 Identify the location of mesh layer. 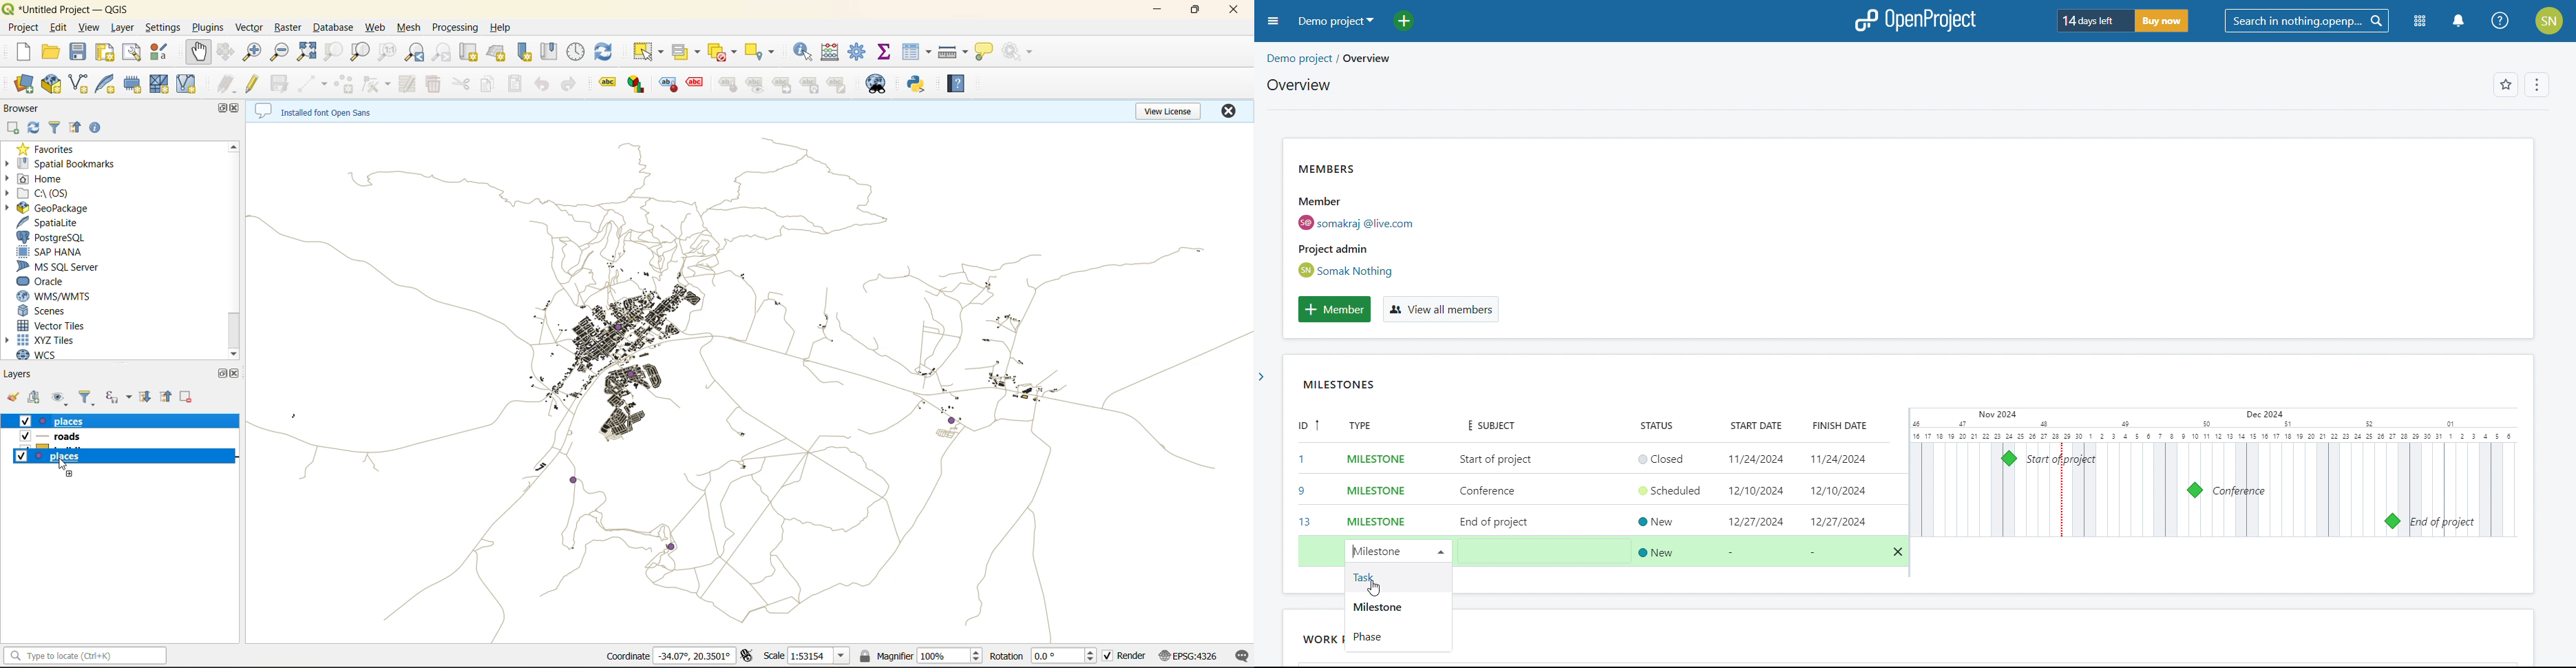
(163, 86).